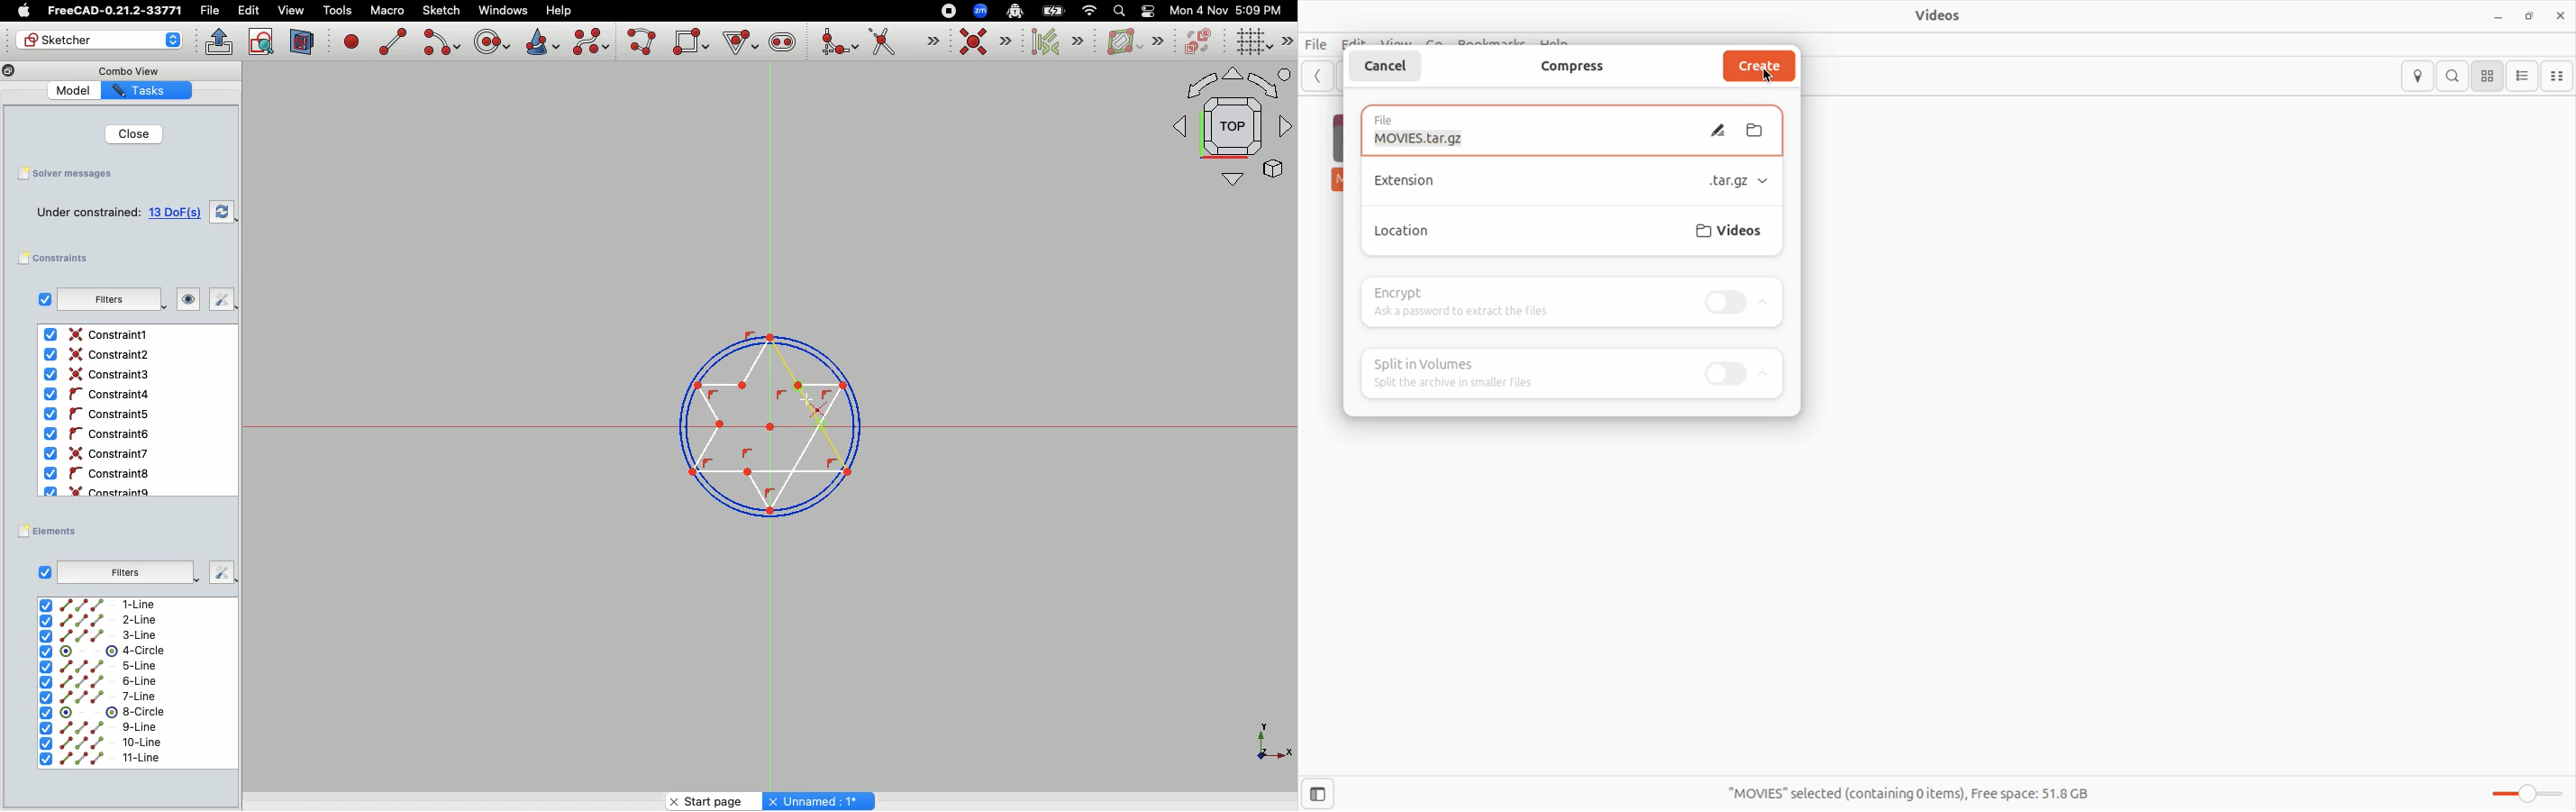  Describe the element at coordinates (393, 41) in the screenshot. I see `Create line` at that location.